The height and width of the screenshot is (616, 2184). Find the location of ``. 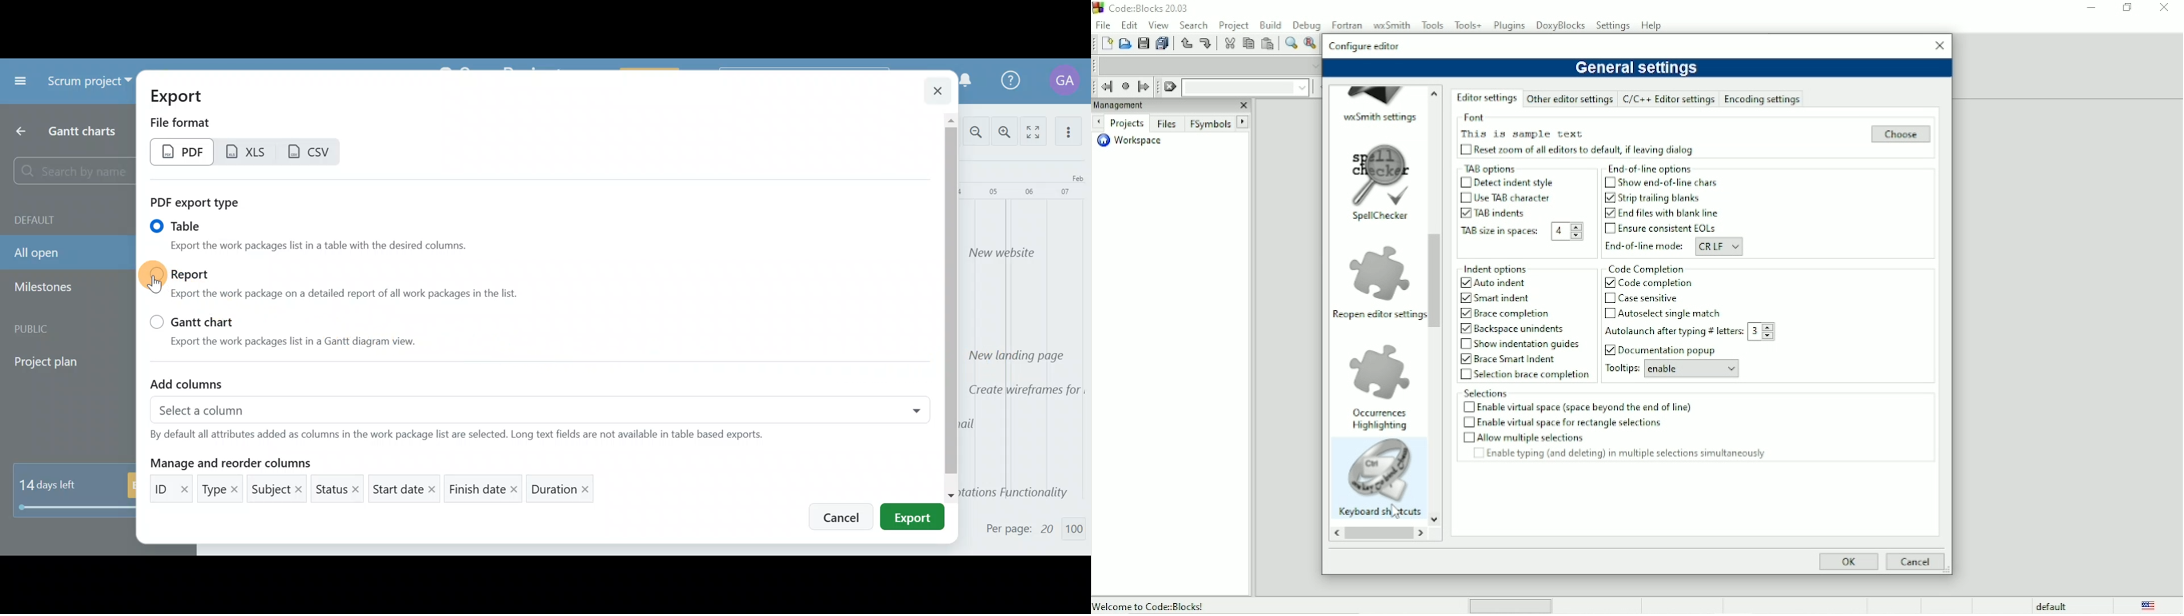

 is located at coordinates (1608, 281).